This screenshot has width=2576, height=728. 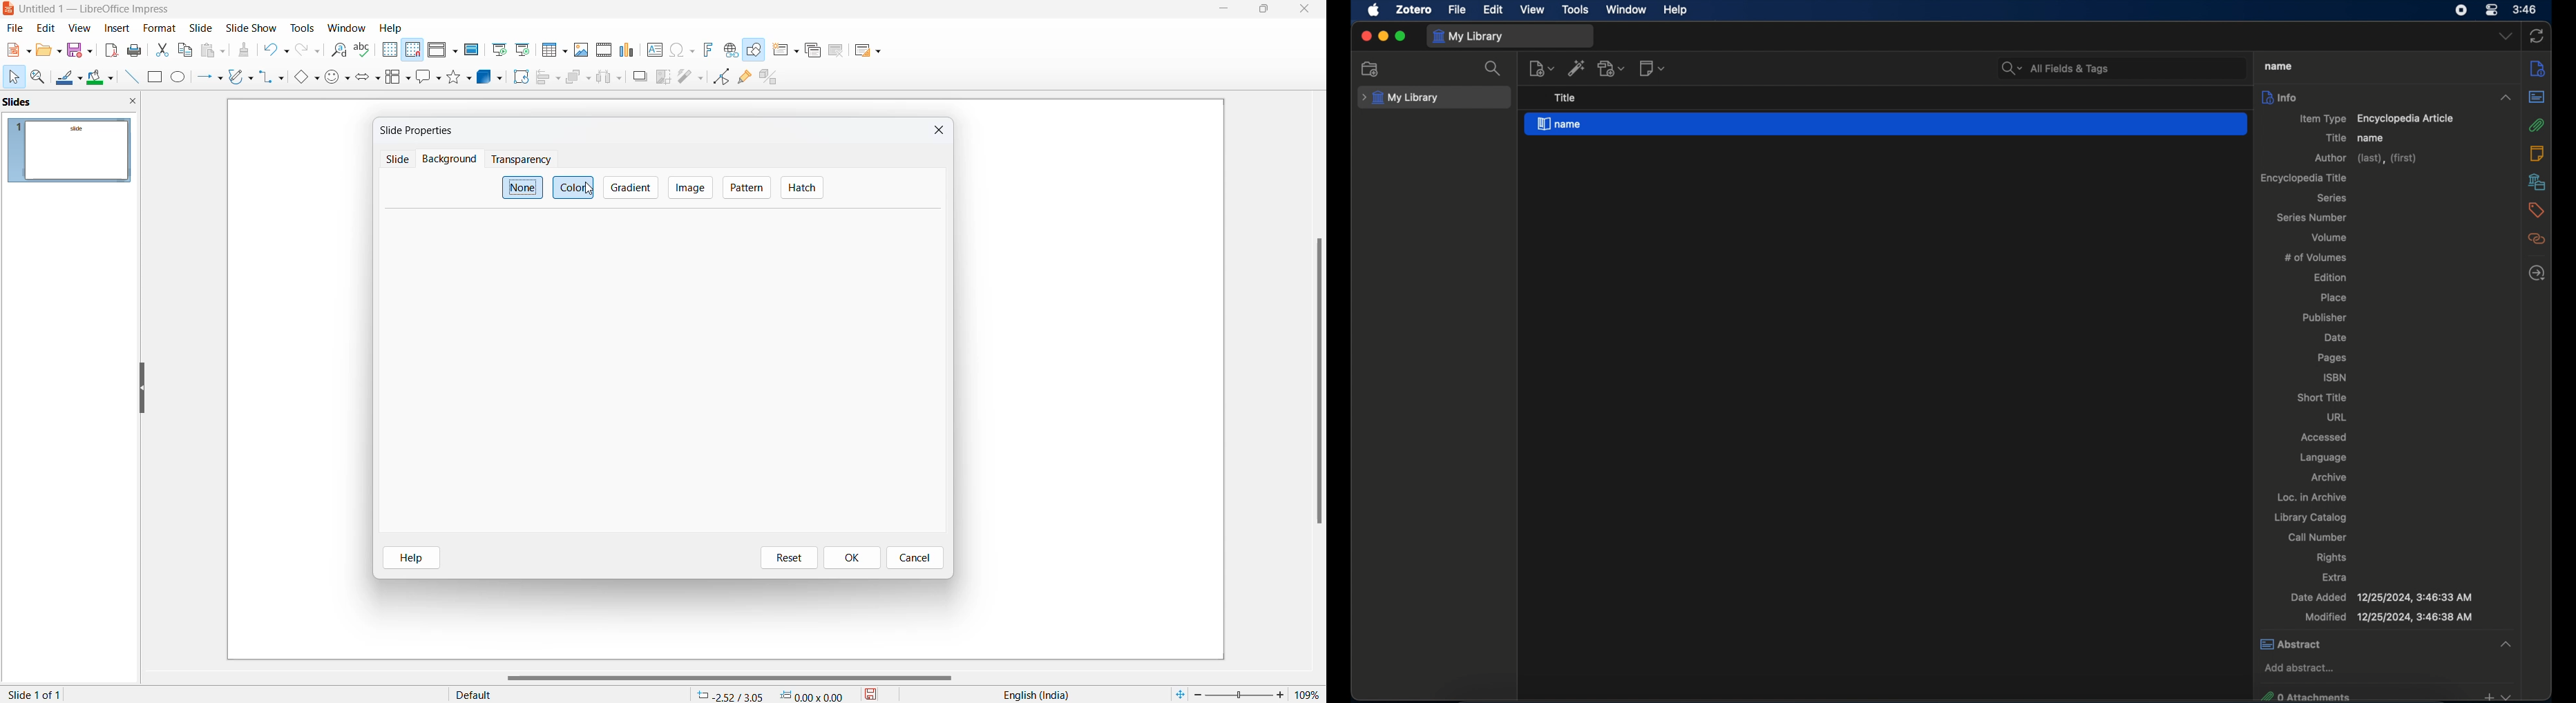 What do you see at coordinates (2329, 477) in the screenshot?
I see `archive` at bounding box center [2329, 477].